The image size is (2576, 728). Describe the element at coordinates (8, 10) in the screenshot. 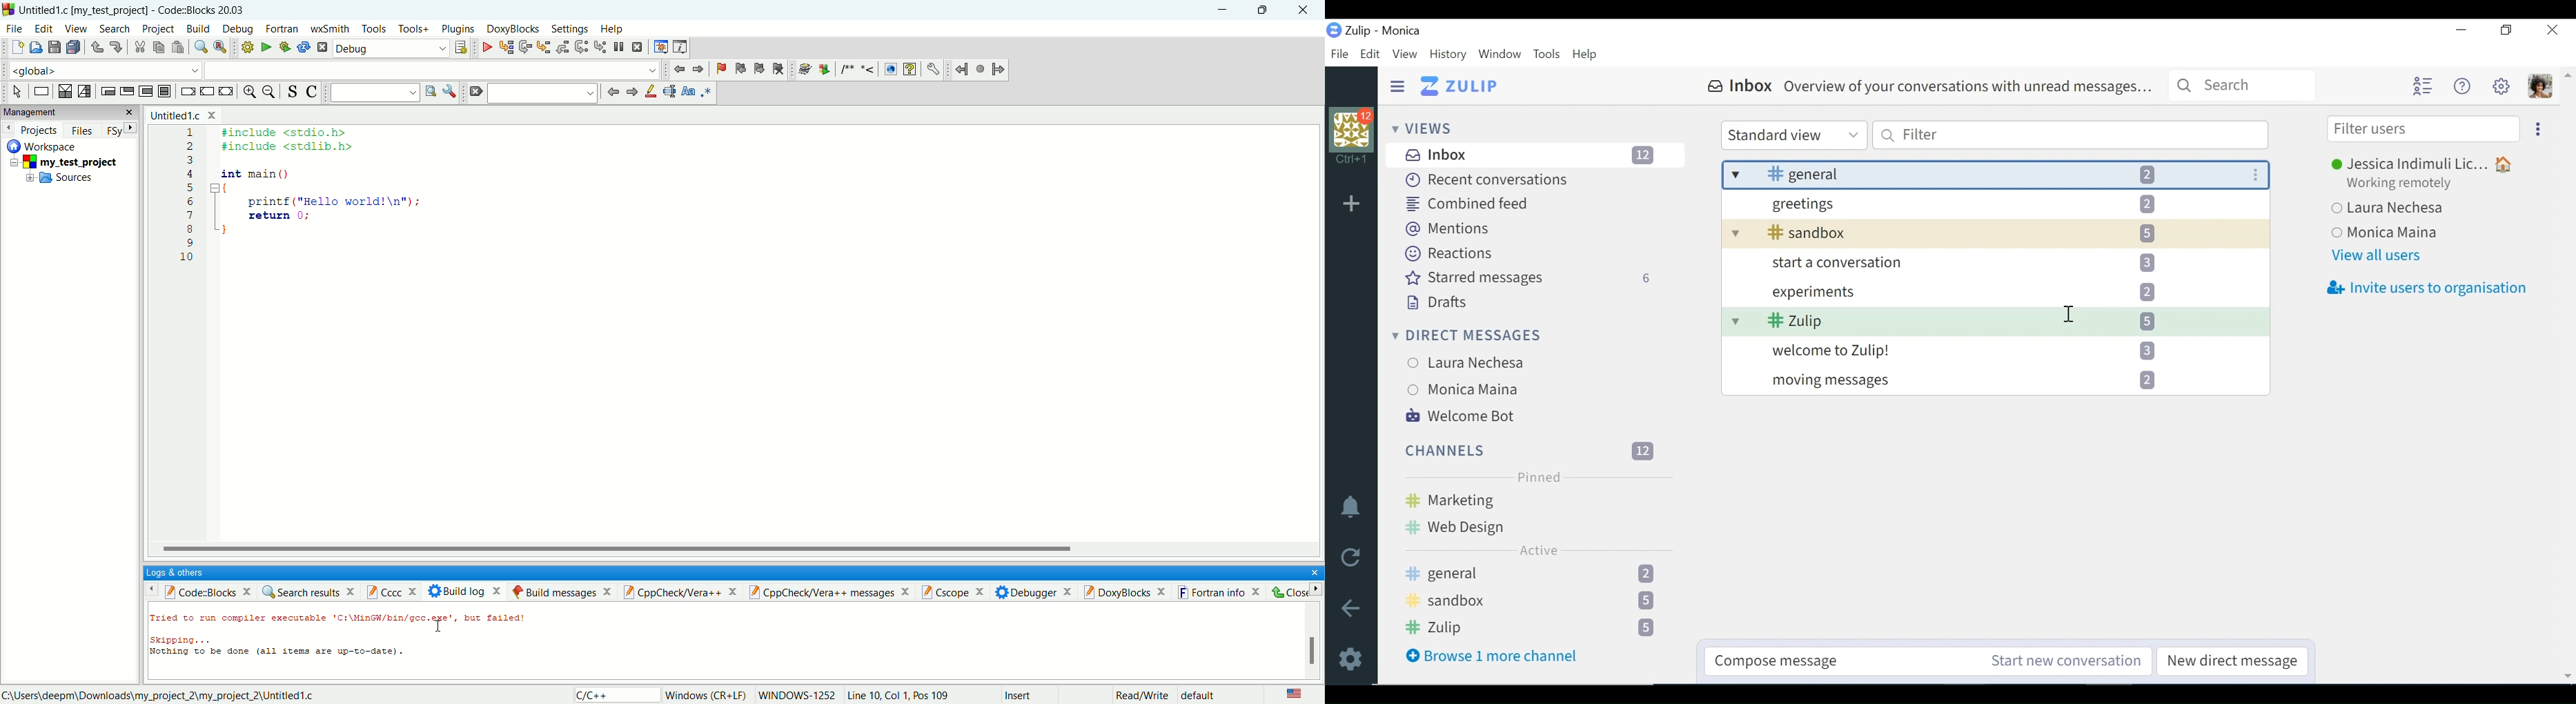

I see `logo` at that location.